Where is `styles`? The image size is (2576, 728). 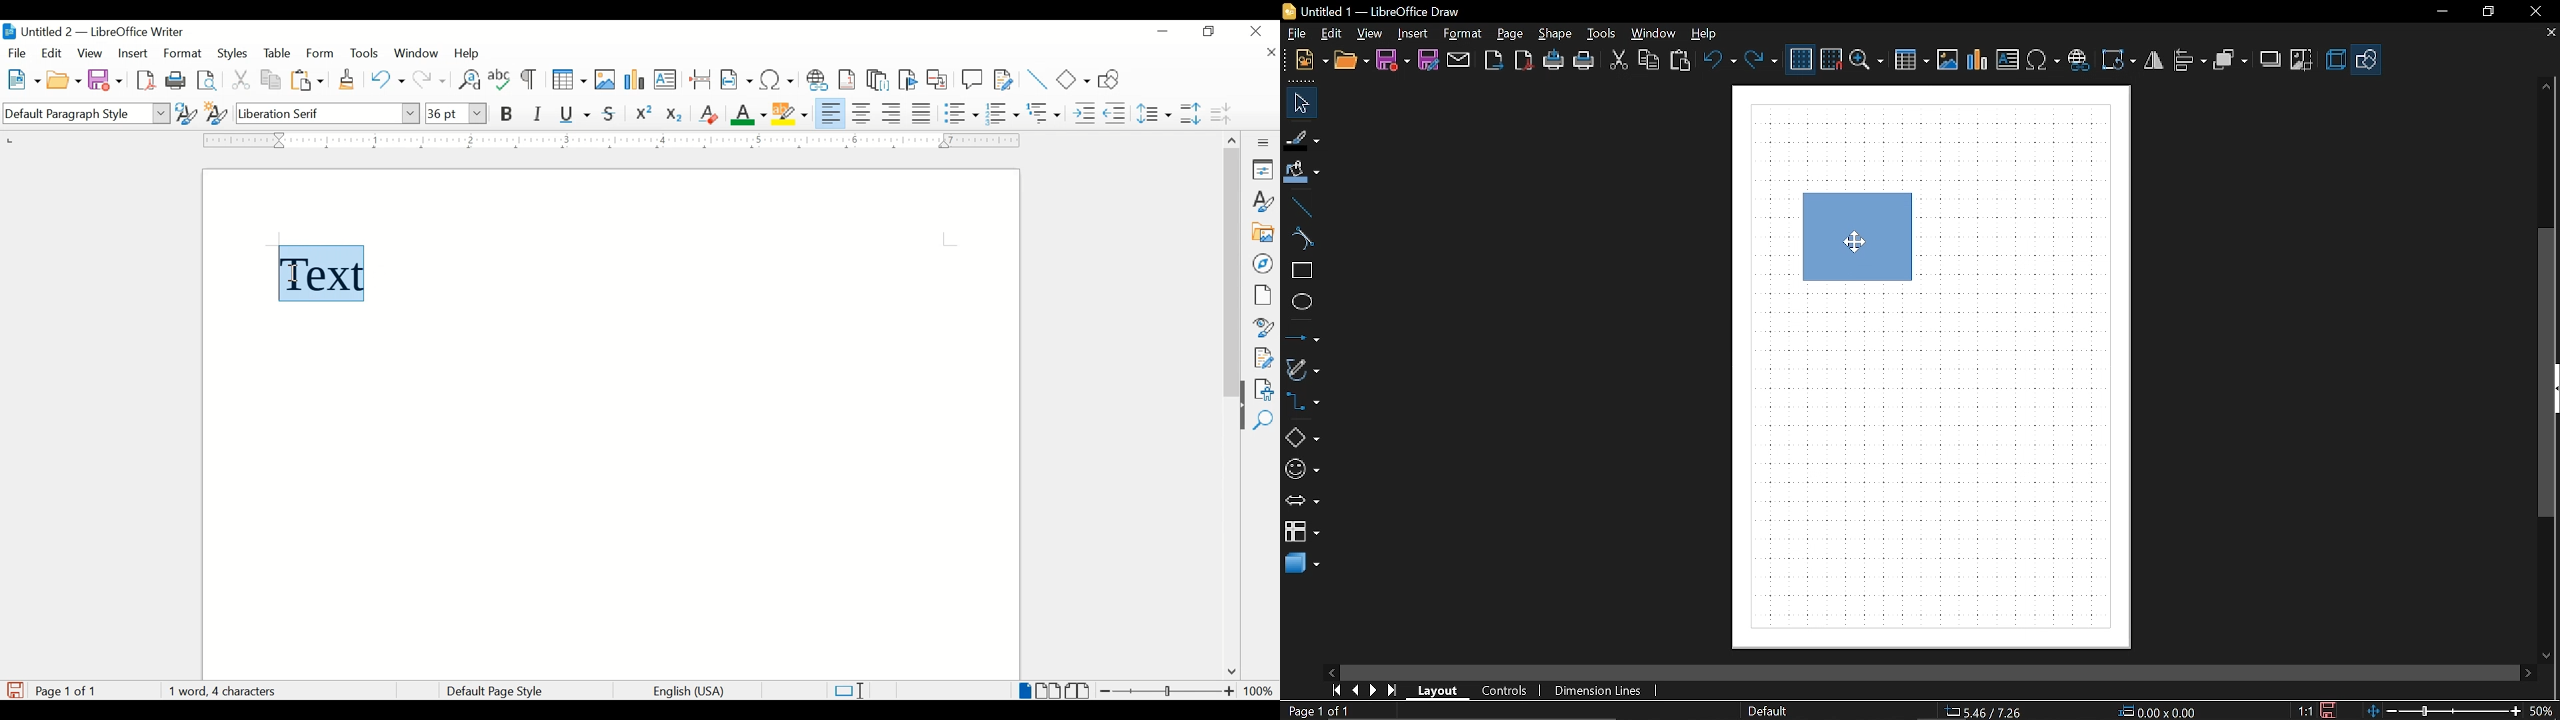 styles is located at coordinates (234, 54).